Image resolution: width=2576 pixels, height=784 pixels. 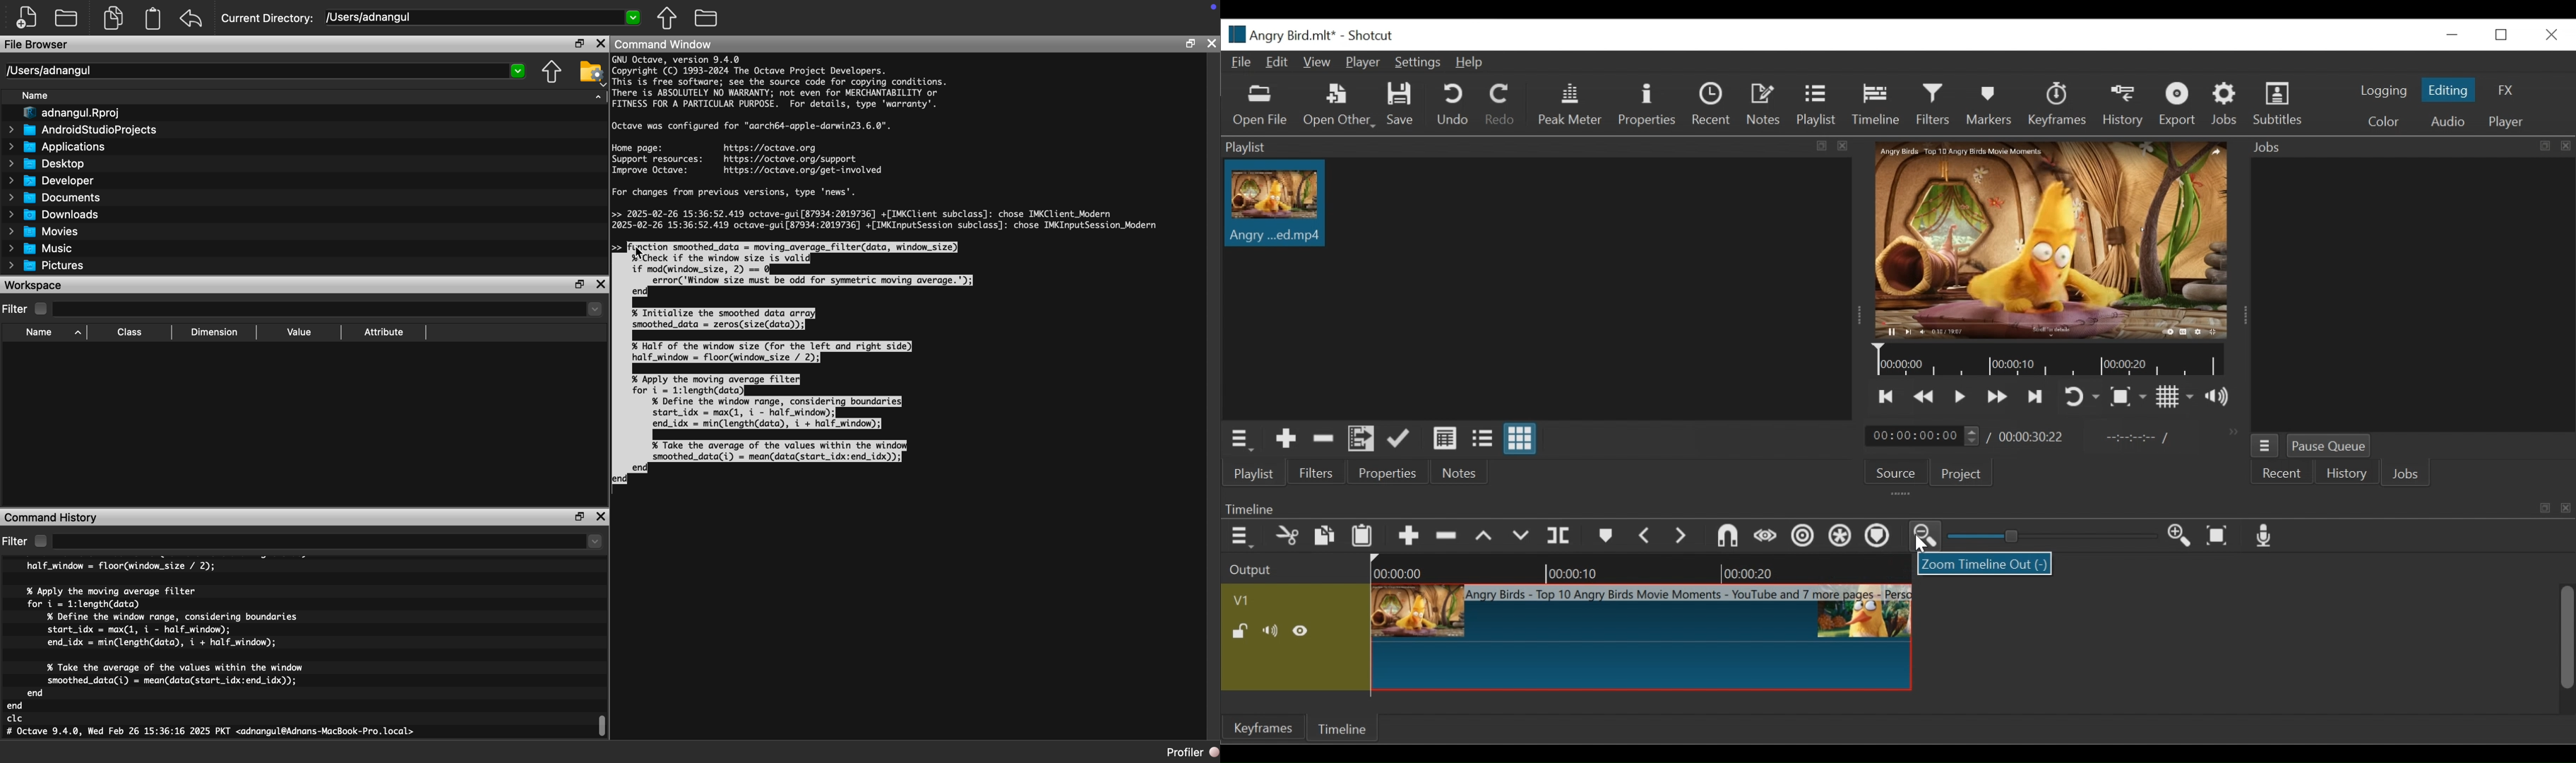 What do you see at coordinates (2281, 473) in the screenshot?
I see `Recent` at bounding box center [2281, 473].